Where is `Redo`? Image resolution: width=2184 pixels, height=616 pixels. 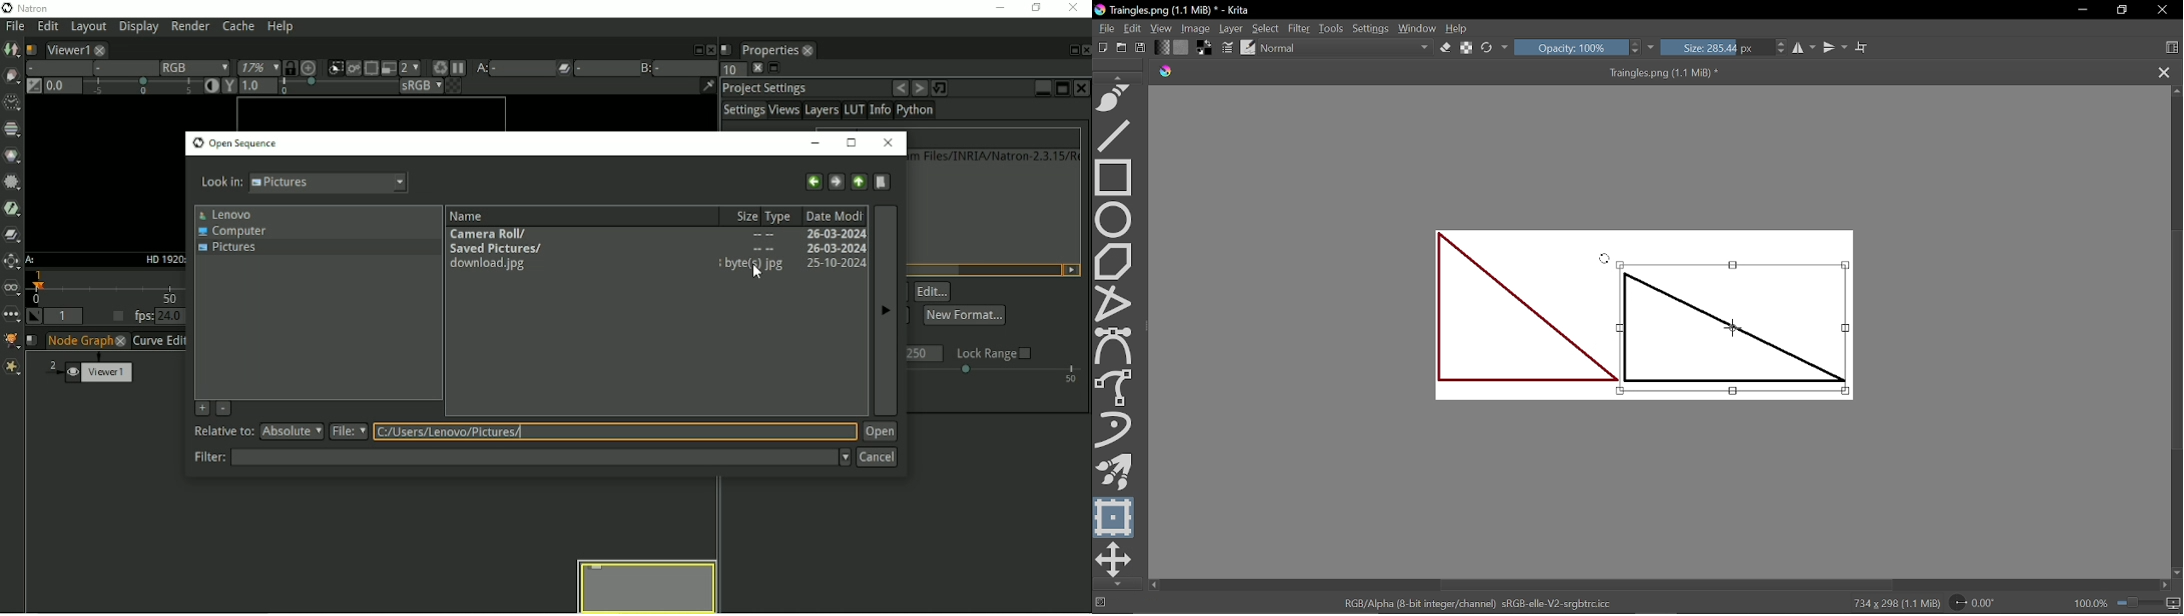 Redo is located at coordinates (919, 88).